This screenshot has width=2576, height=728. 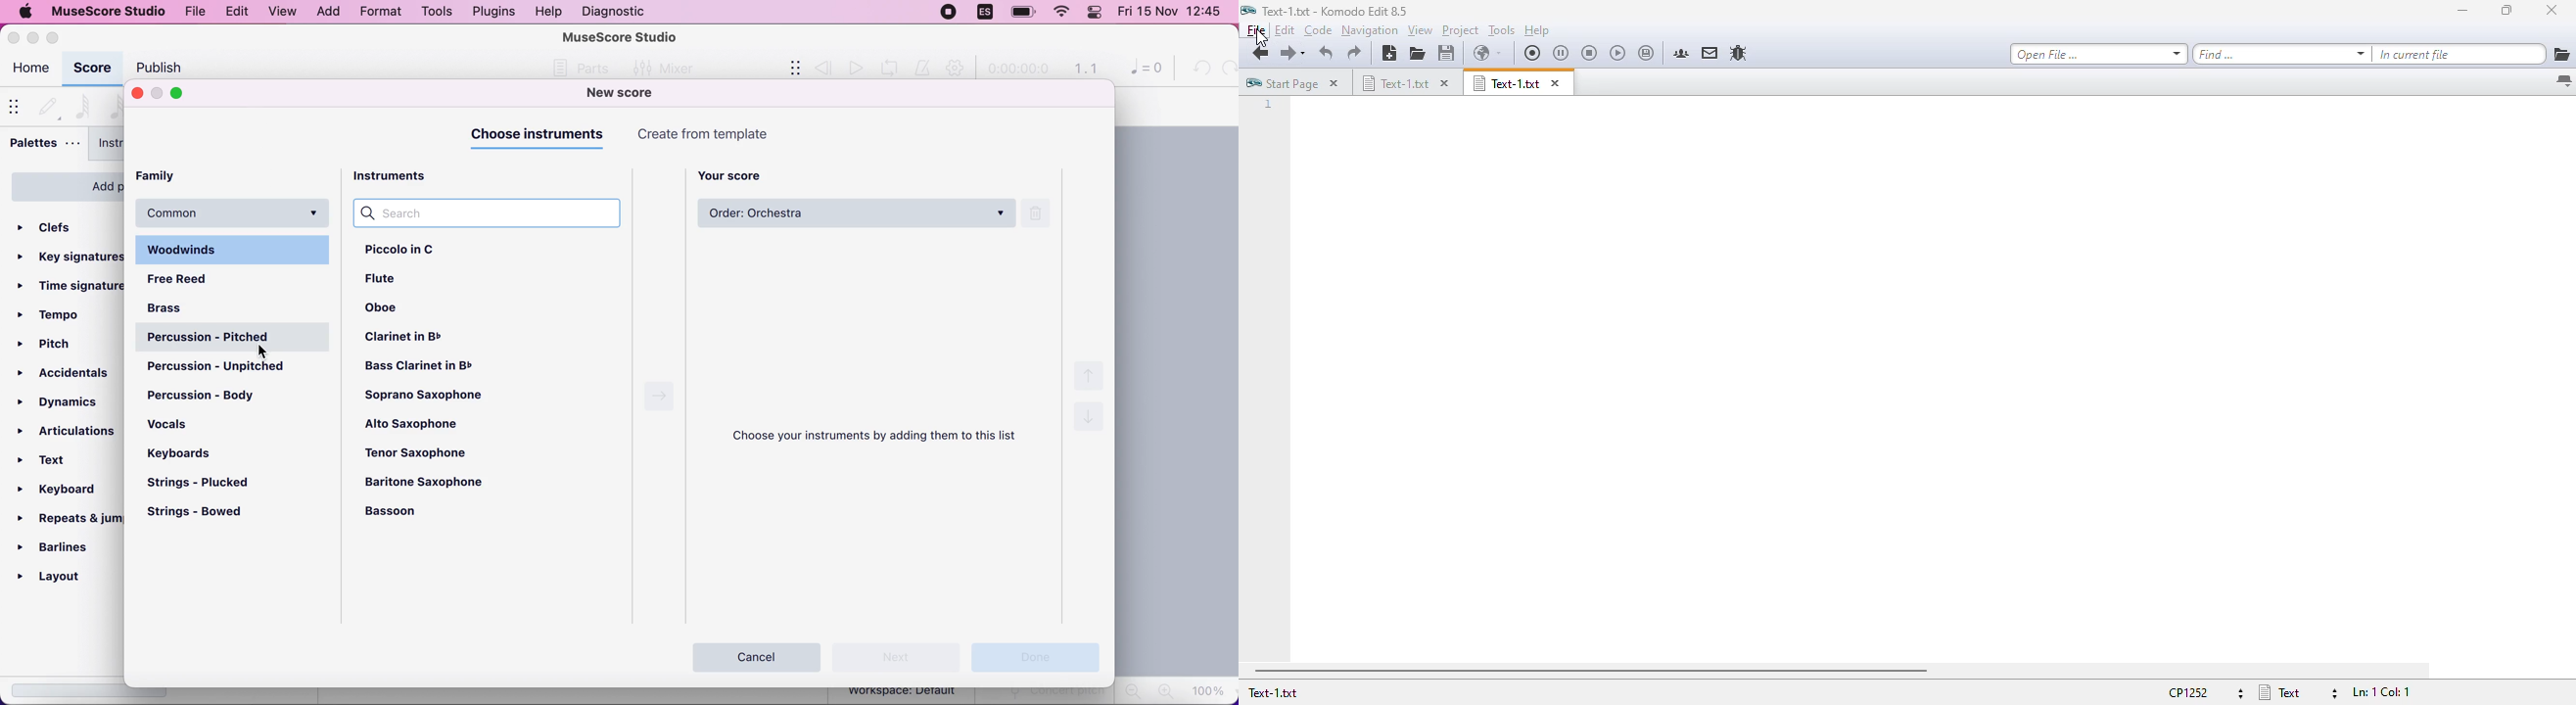 I want to click on percussion - unpitched, so click(x=235, y=367).